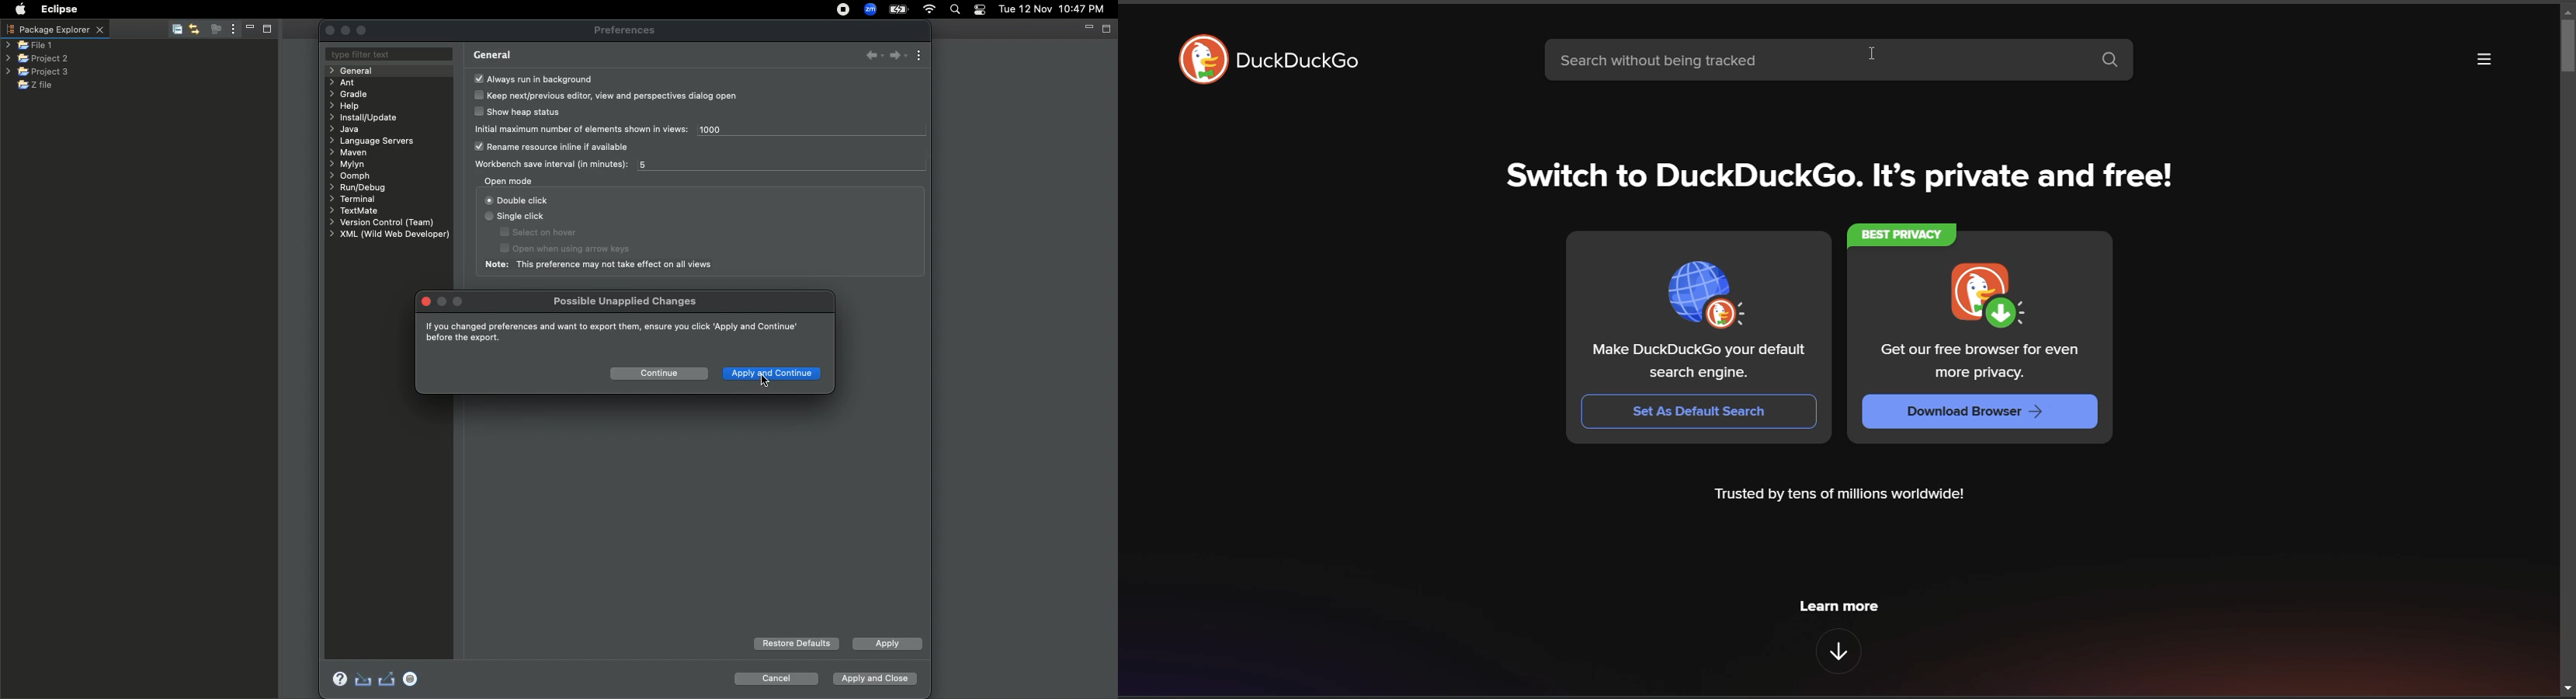  I want to click on Keep next, previous editor, so click(607, 96).